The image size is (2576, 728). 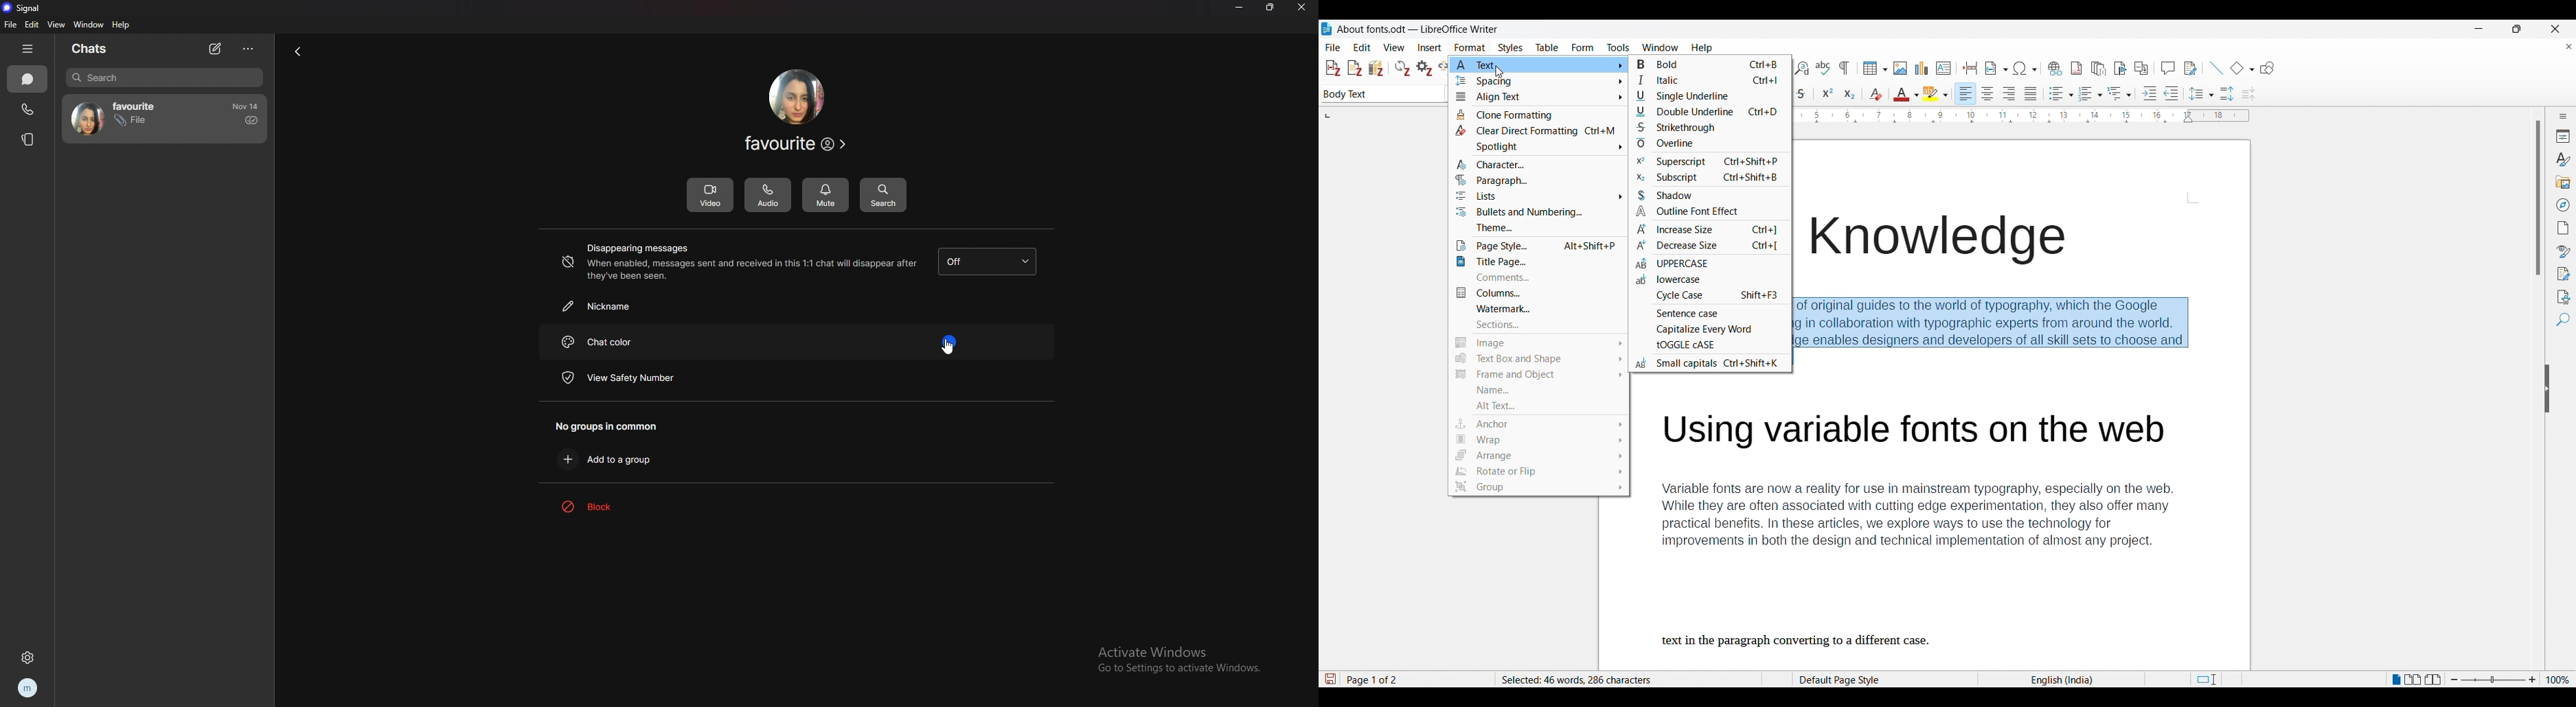 I want to click on Outline font effect, so click(x=1711, y=211).